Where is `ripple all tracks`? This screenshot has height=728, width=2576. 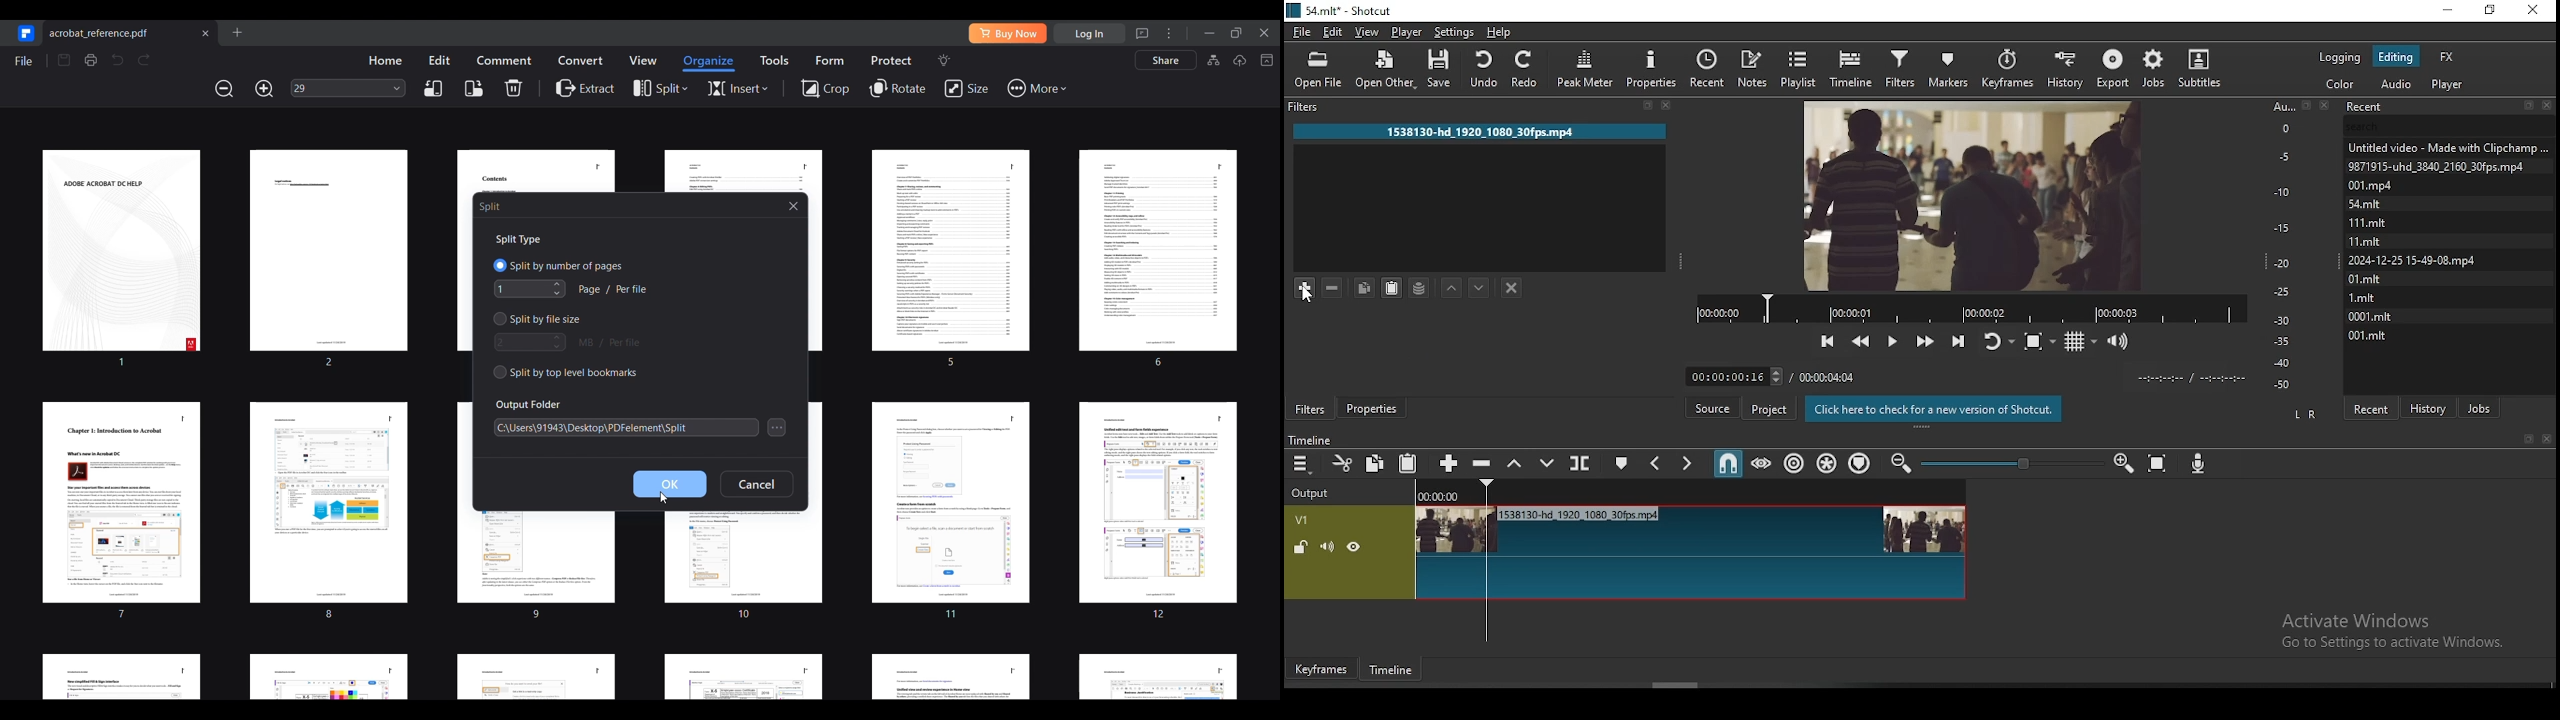
ripple all tracks is located at coordinates (1829, 464).